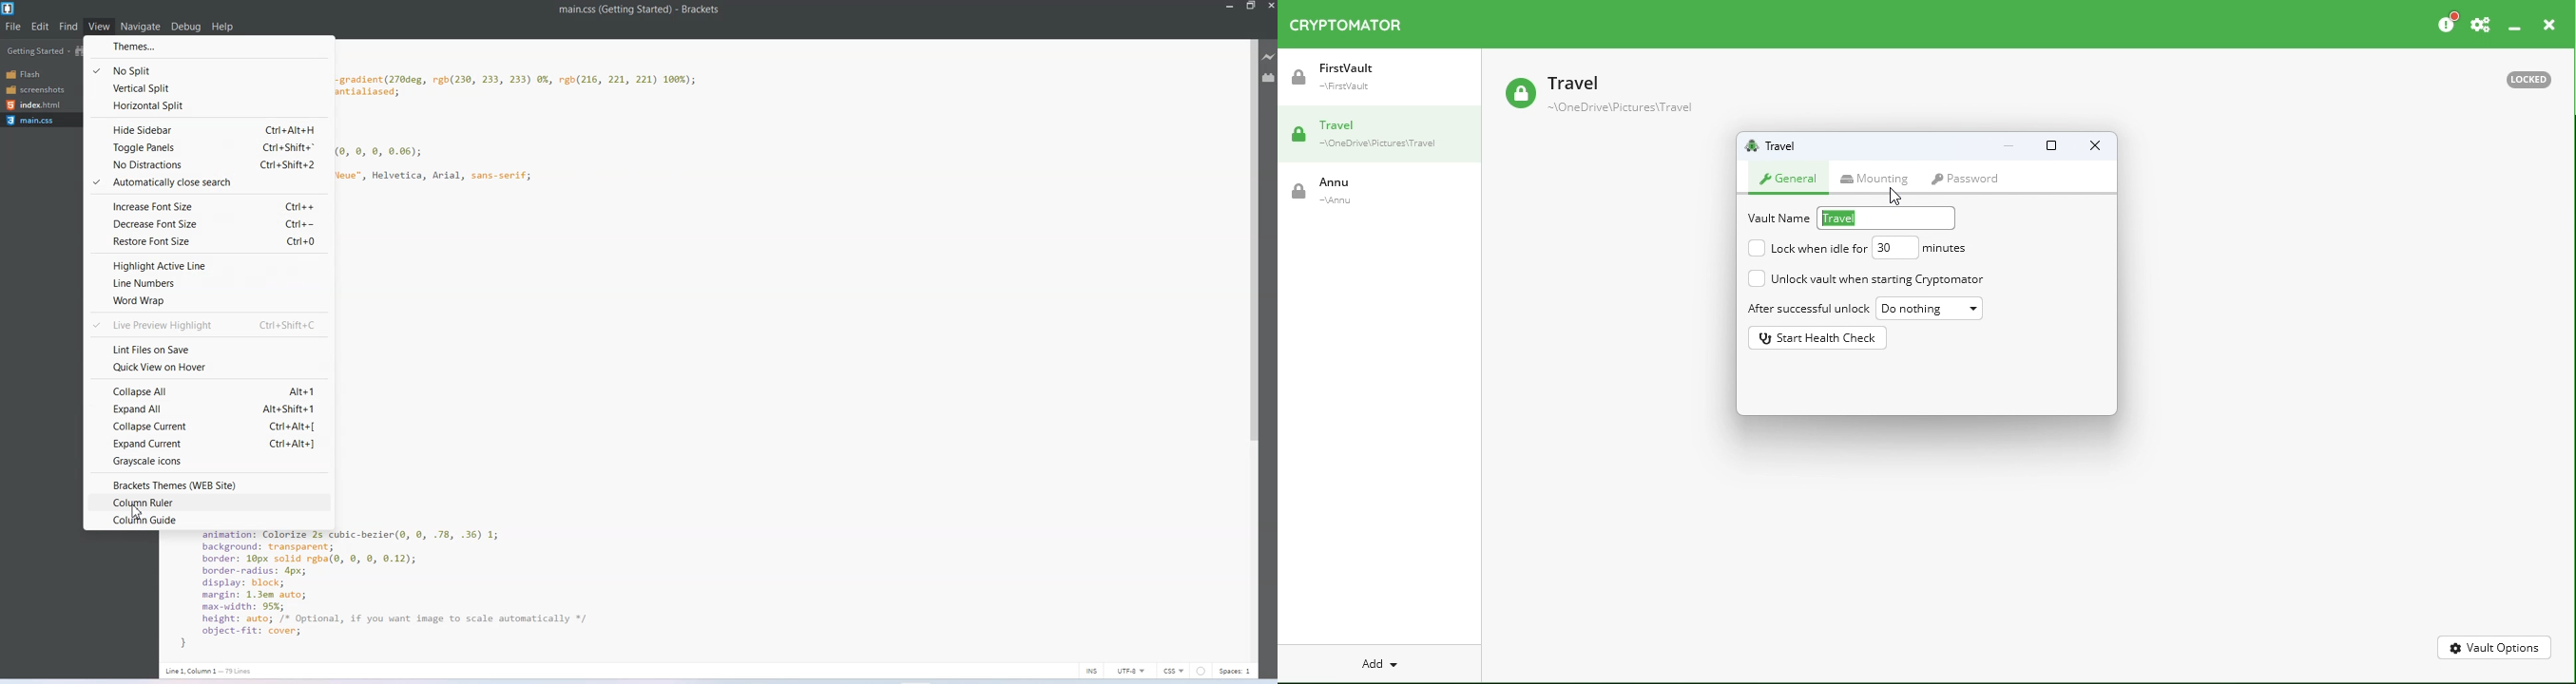 The width and height of the screenshot is (2576, 700). I want to click on Navigate, so click(143, 27).